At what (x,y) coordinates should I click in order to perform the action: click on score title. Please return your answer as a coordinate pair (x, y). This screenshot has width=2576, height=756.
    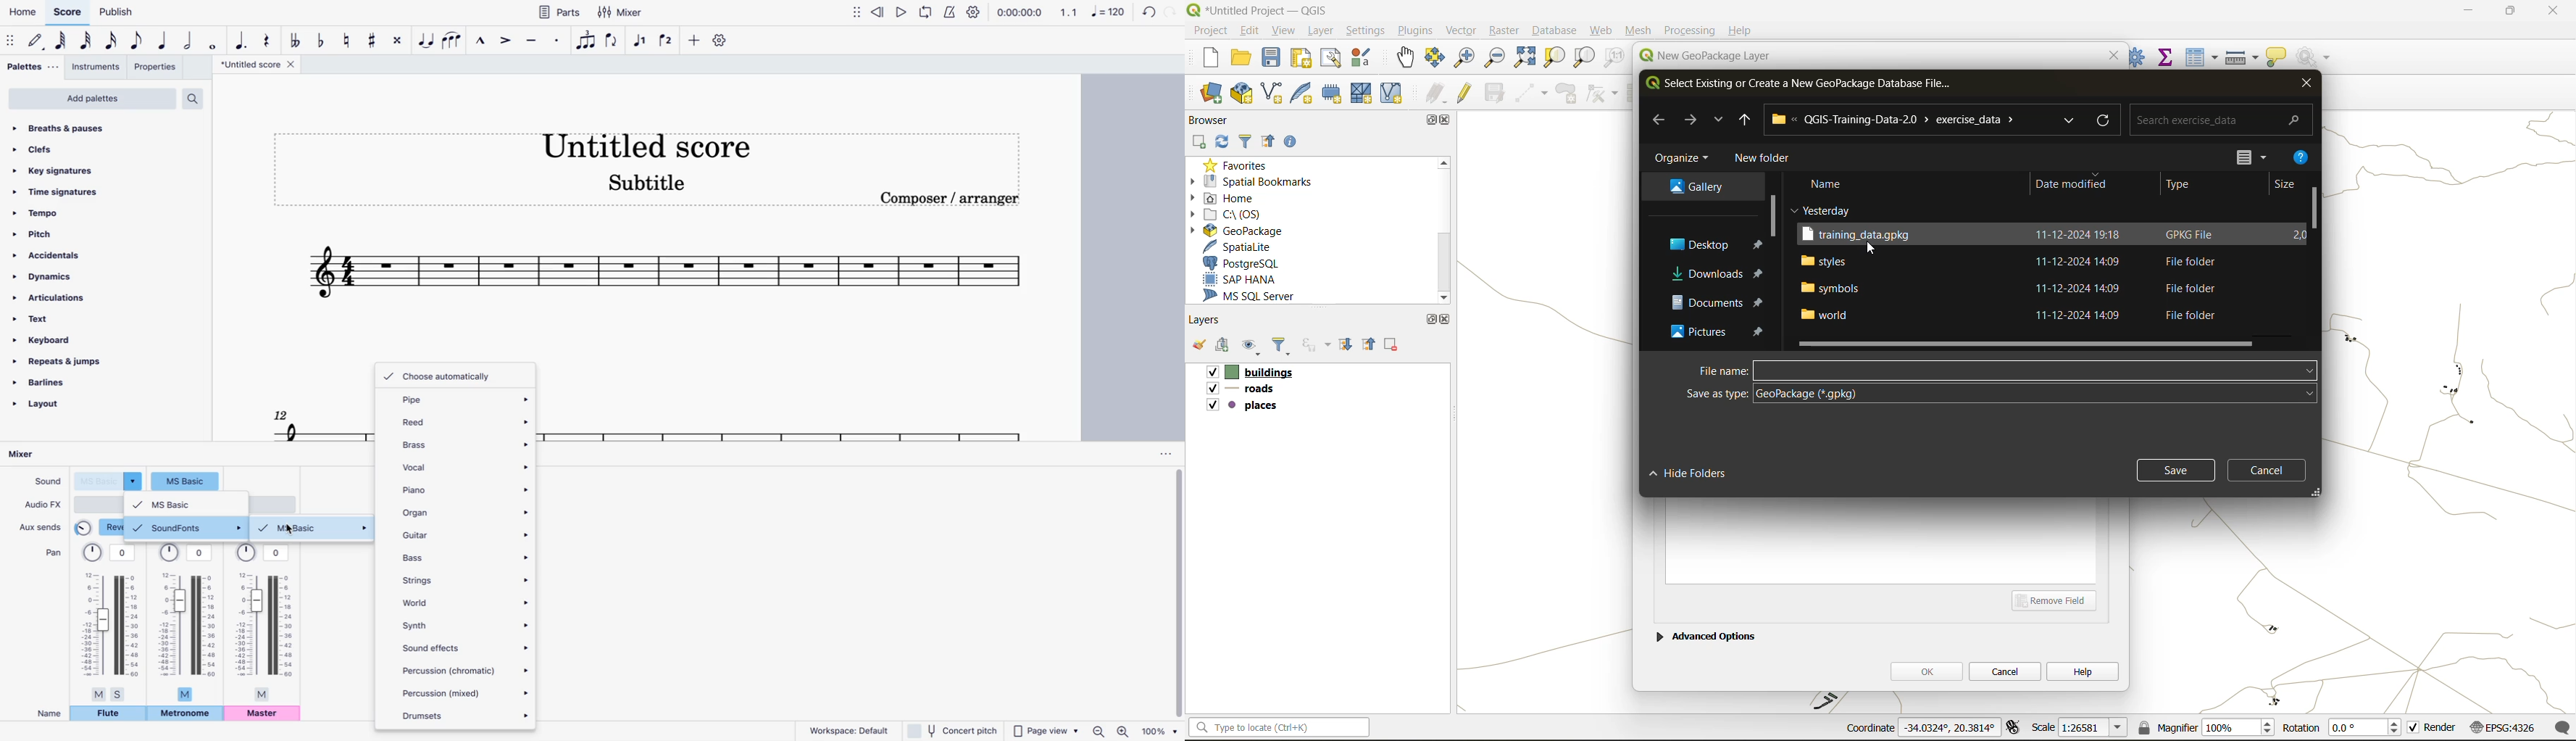
    Looking at the image, I should click on (260, 64).